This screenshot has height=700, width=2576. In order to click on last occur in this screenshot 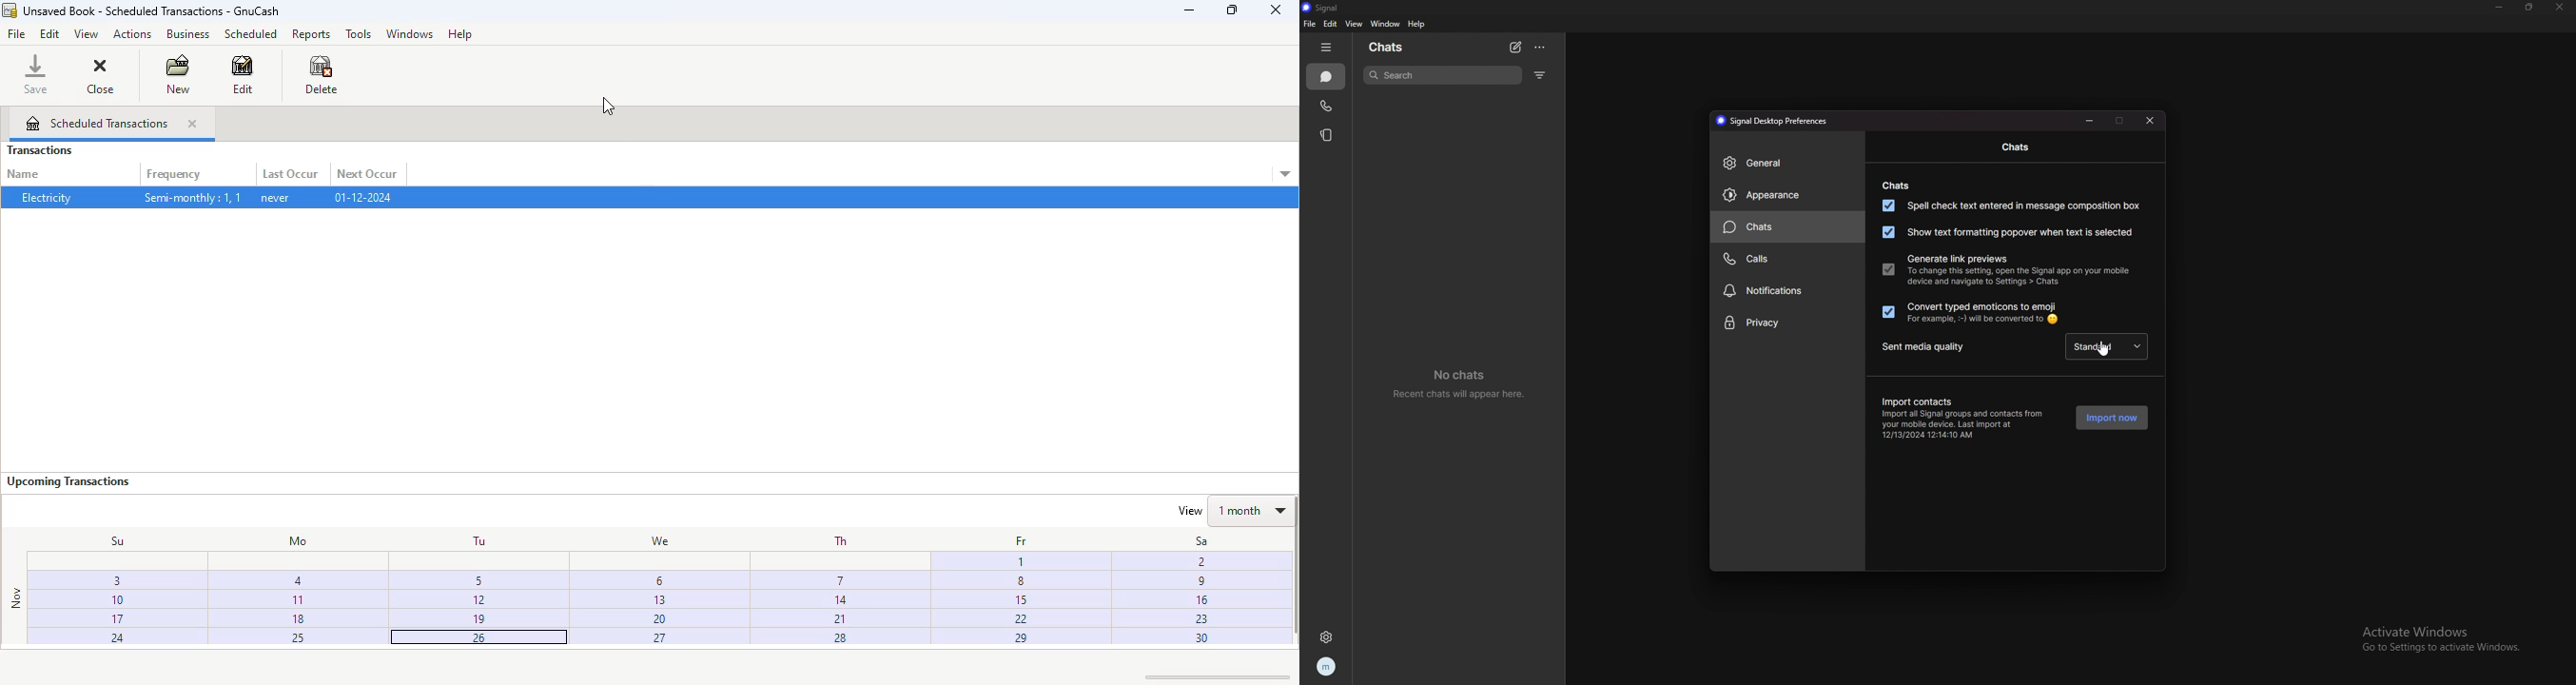, I will do `click(290, 174)`.